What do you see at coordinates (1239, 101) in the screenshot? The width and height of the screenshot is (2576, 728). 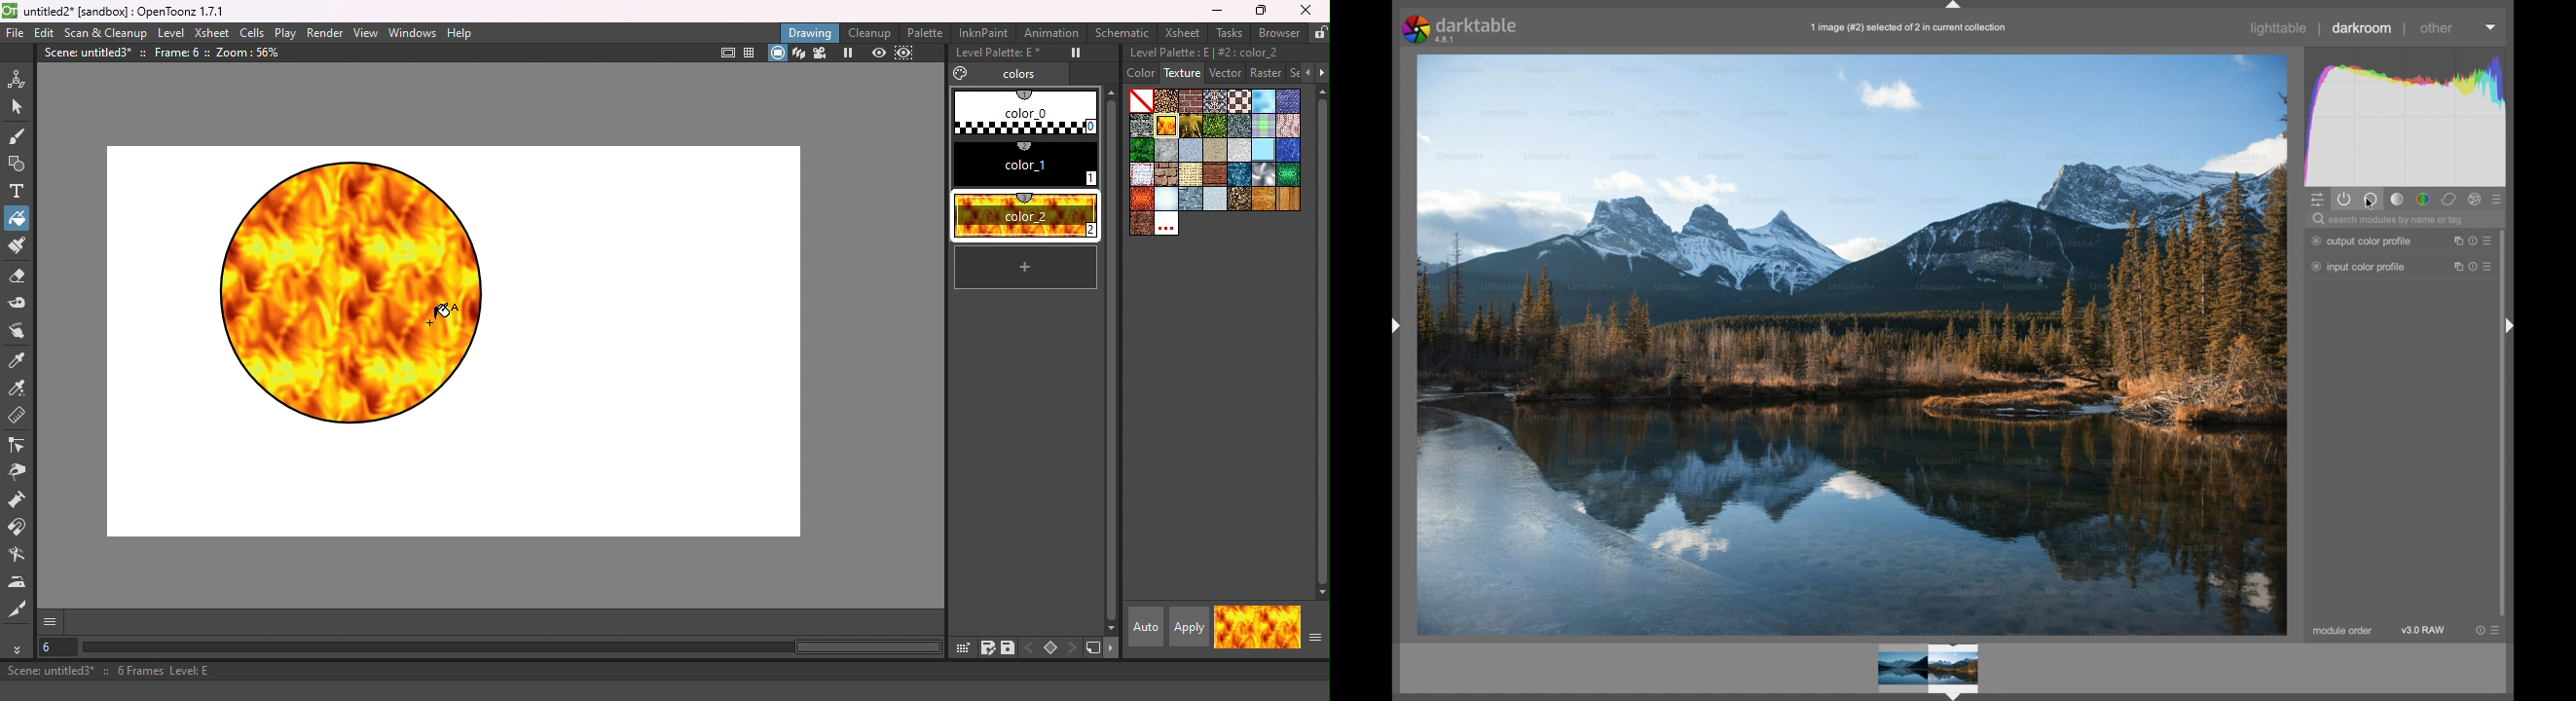 I see `Chessboard.bmp` at bounding box center [1239, 101].